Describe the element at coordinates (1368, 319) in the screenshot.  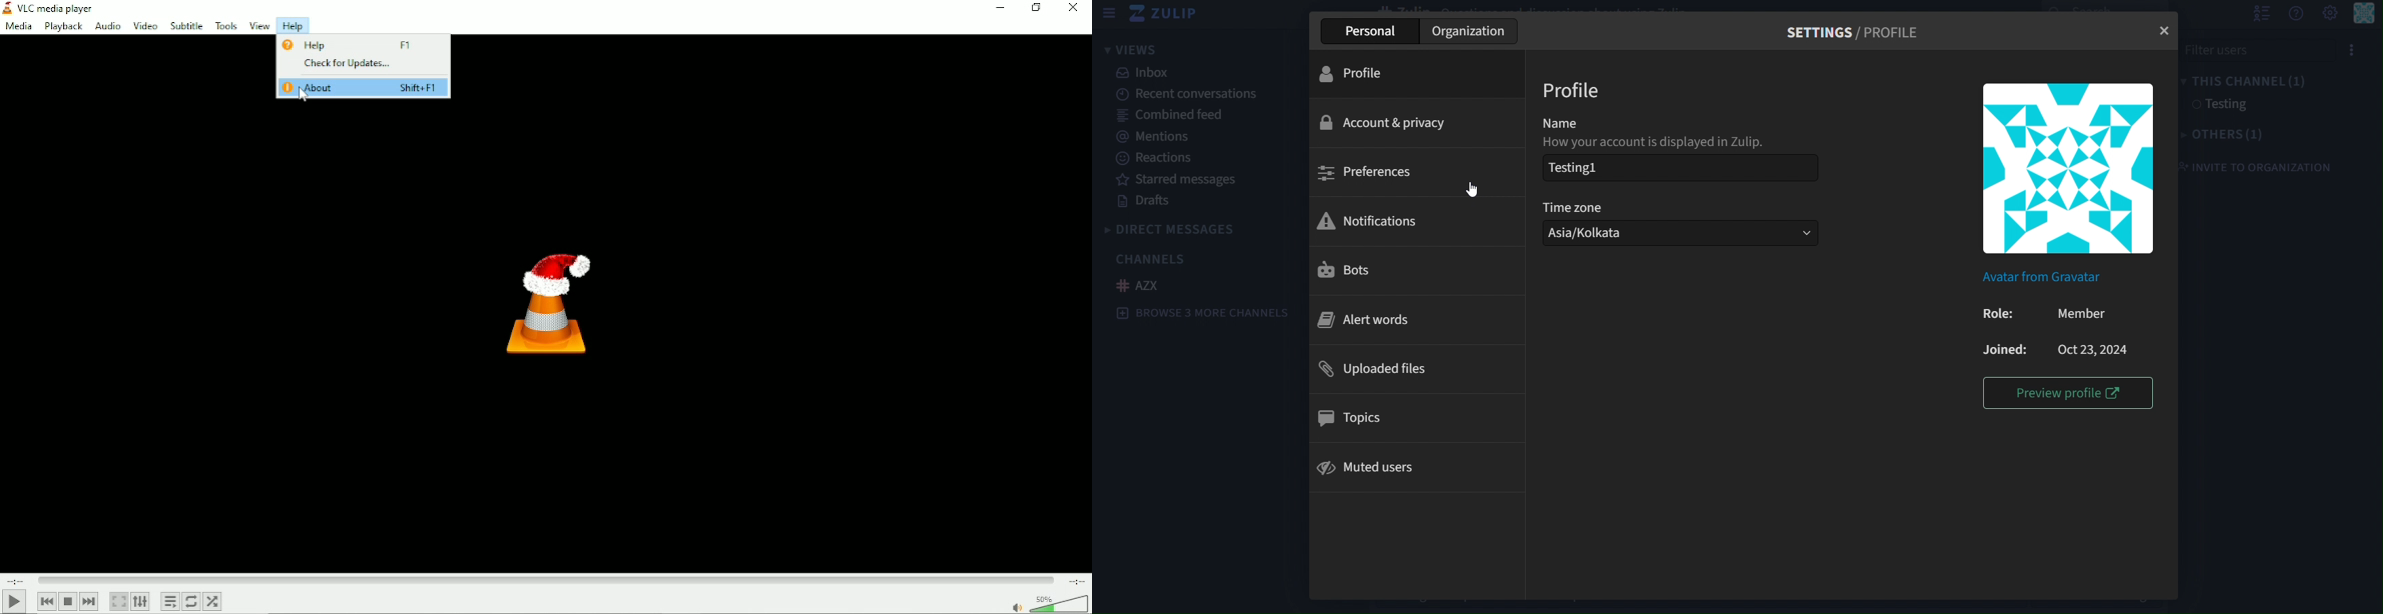
I see `alert words` at that location.